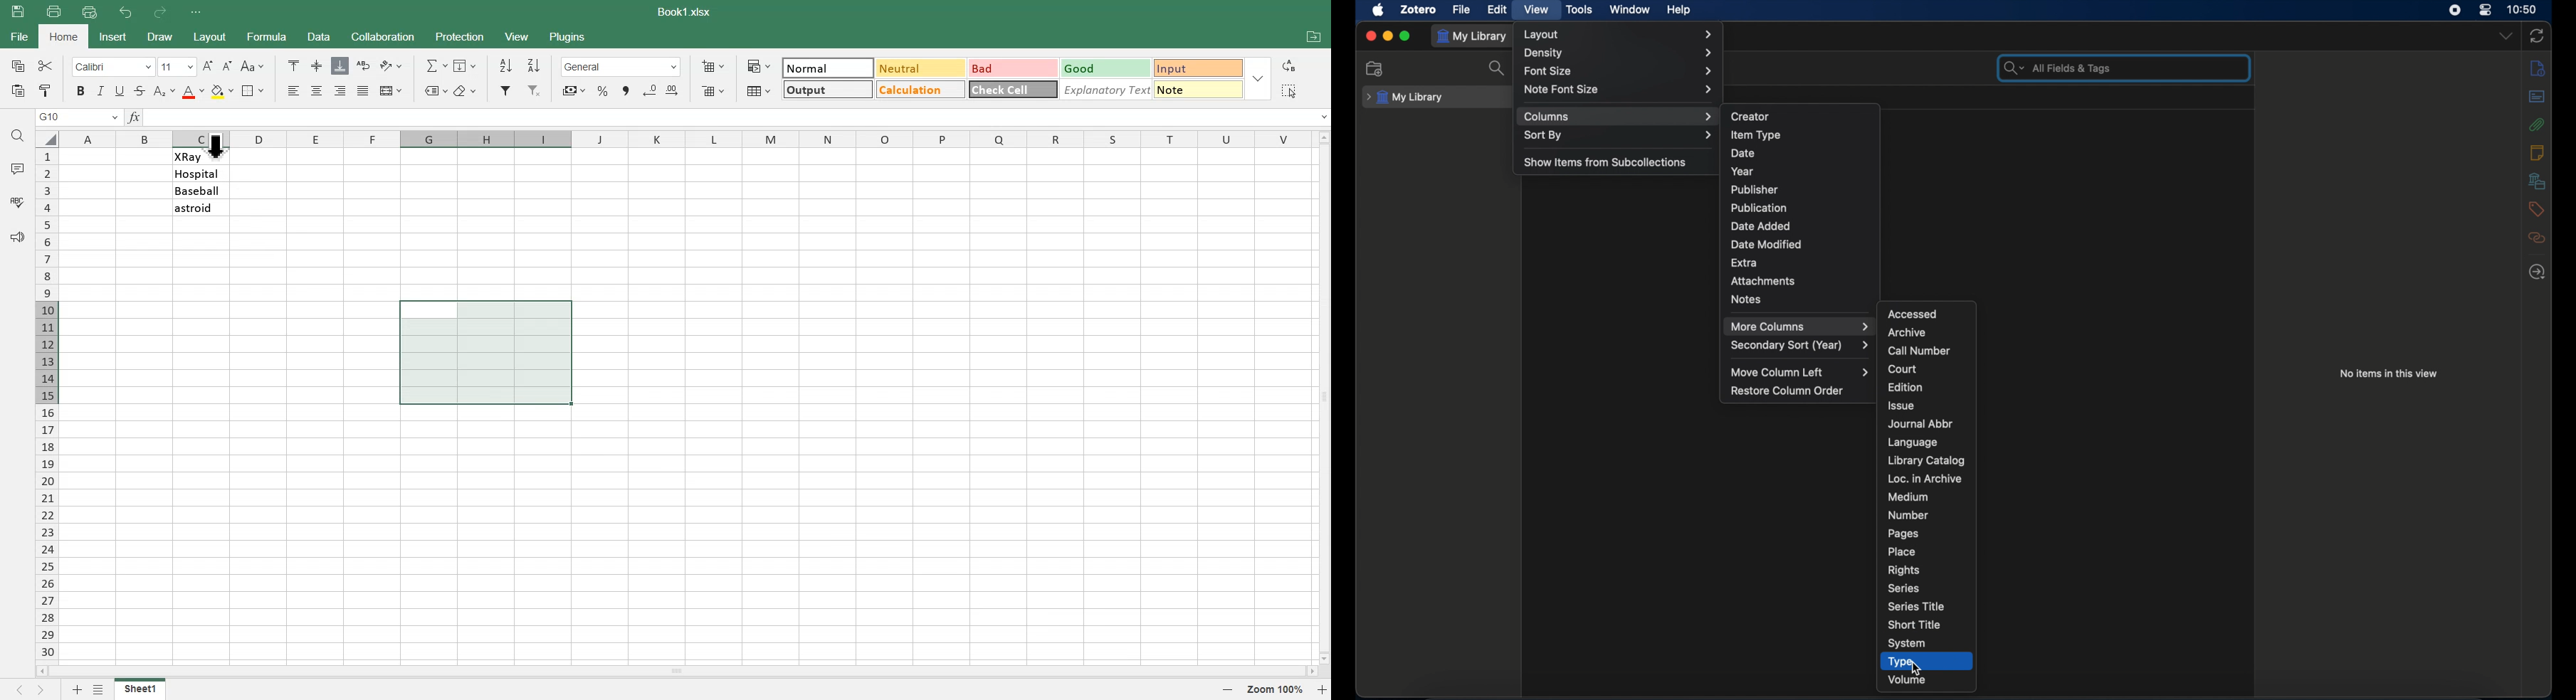 The height and width of the screenshot is (700, 2576). I want to click on time, so click(2522, 9).